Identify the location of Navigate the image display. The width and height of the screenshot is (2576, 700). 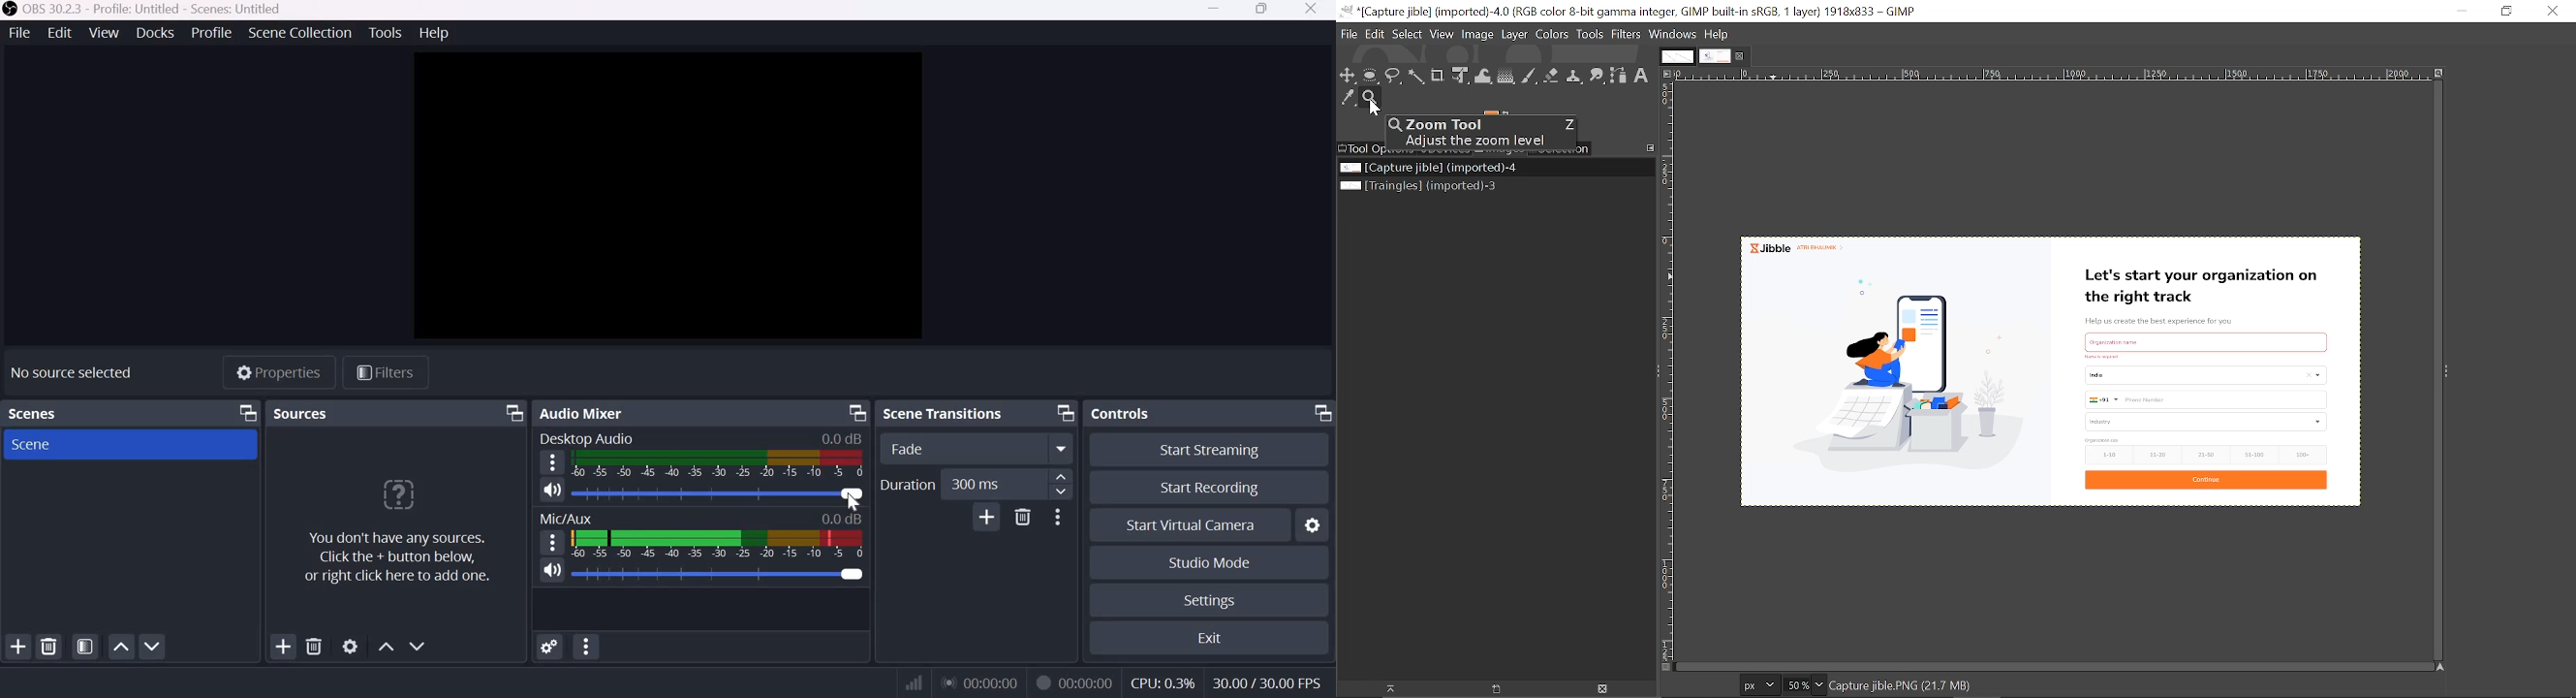
(2441, 668).